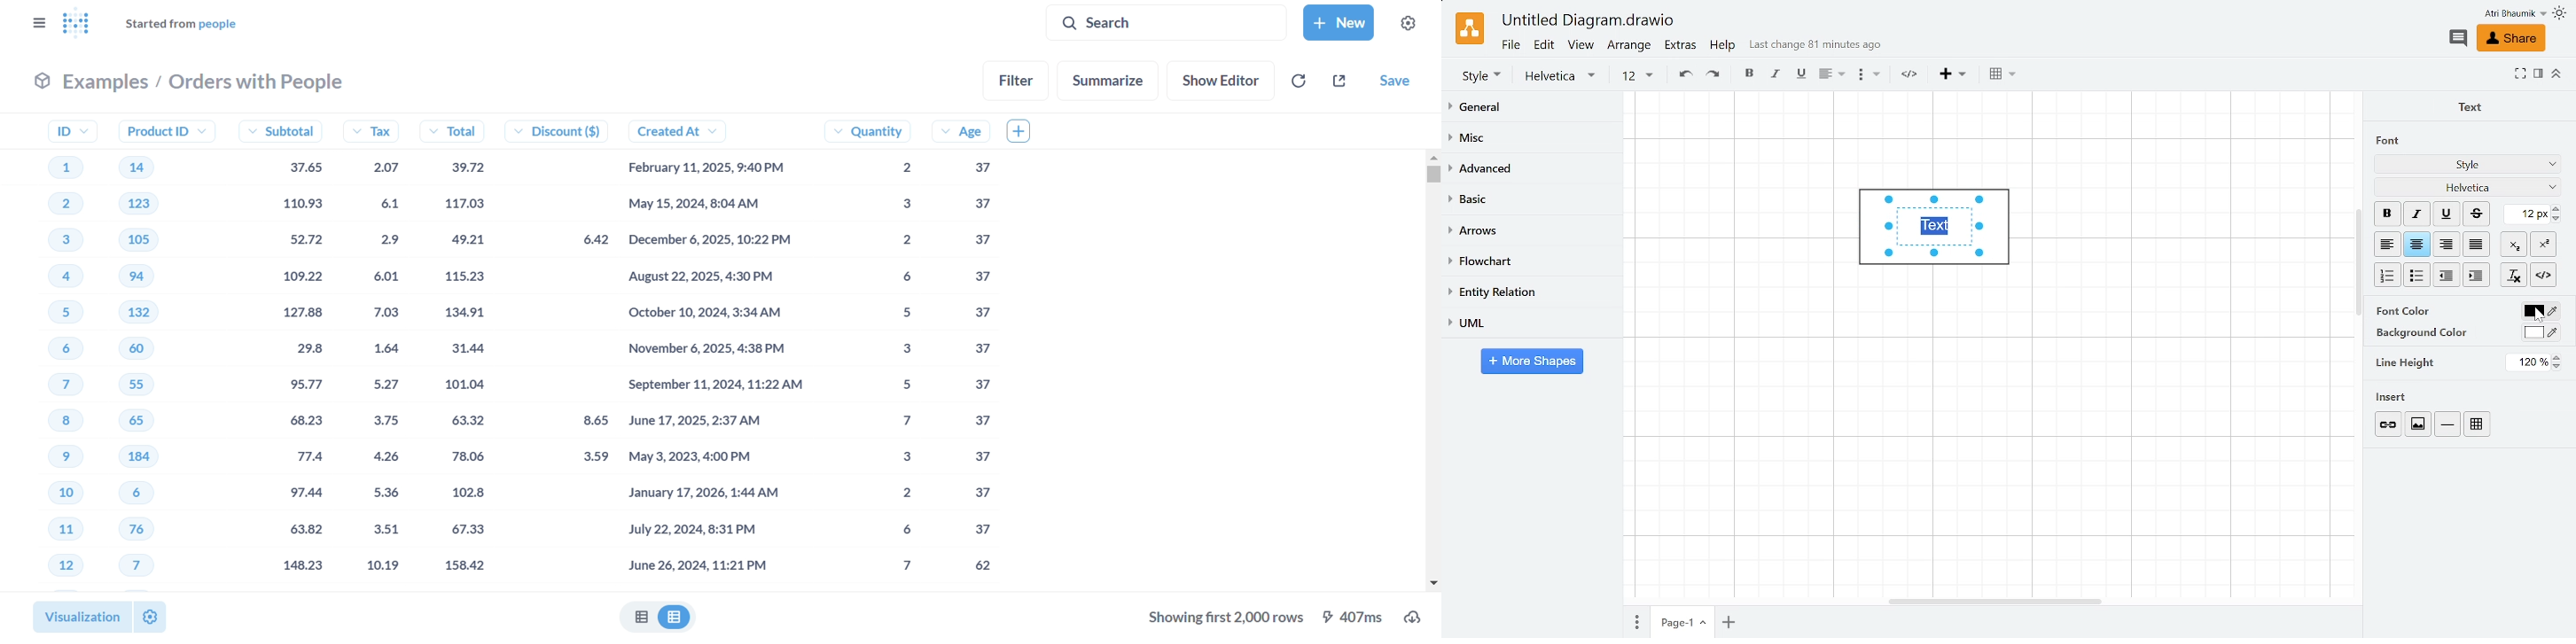  What do you see at coordinates (1636, 76) in the screenshot?
I see `font size` at bounding box center [1636, 76].